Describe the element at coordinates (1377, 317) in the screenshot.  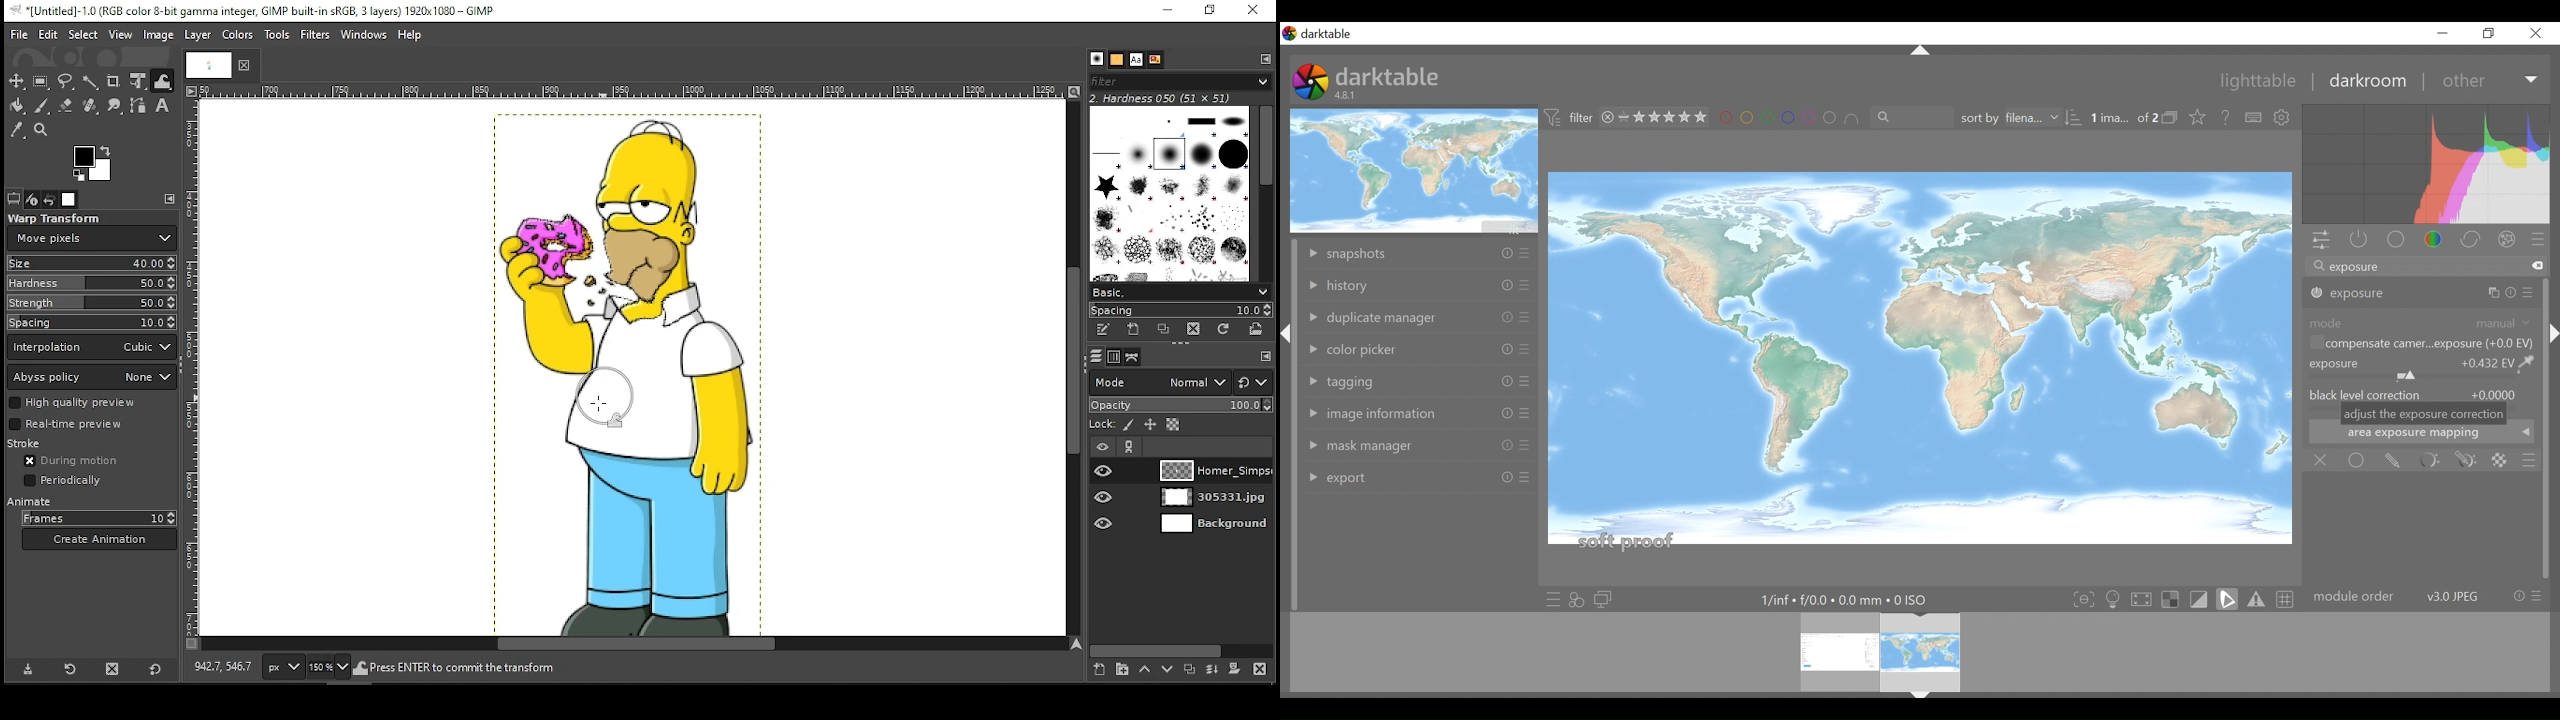
I see `duplicate manager` at that location.